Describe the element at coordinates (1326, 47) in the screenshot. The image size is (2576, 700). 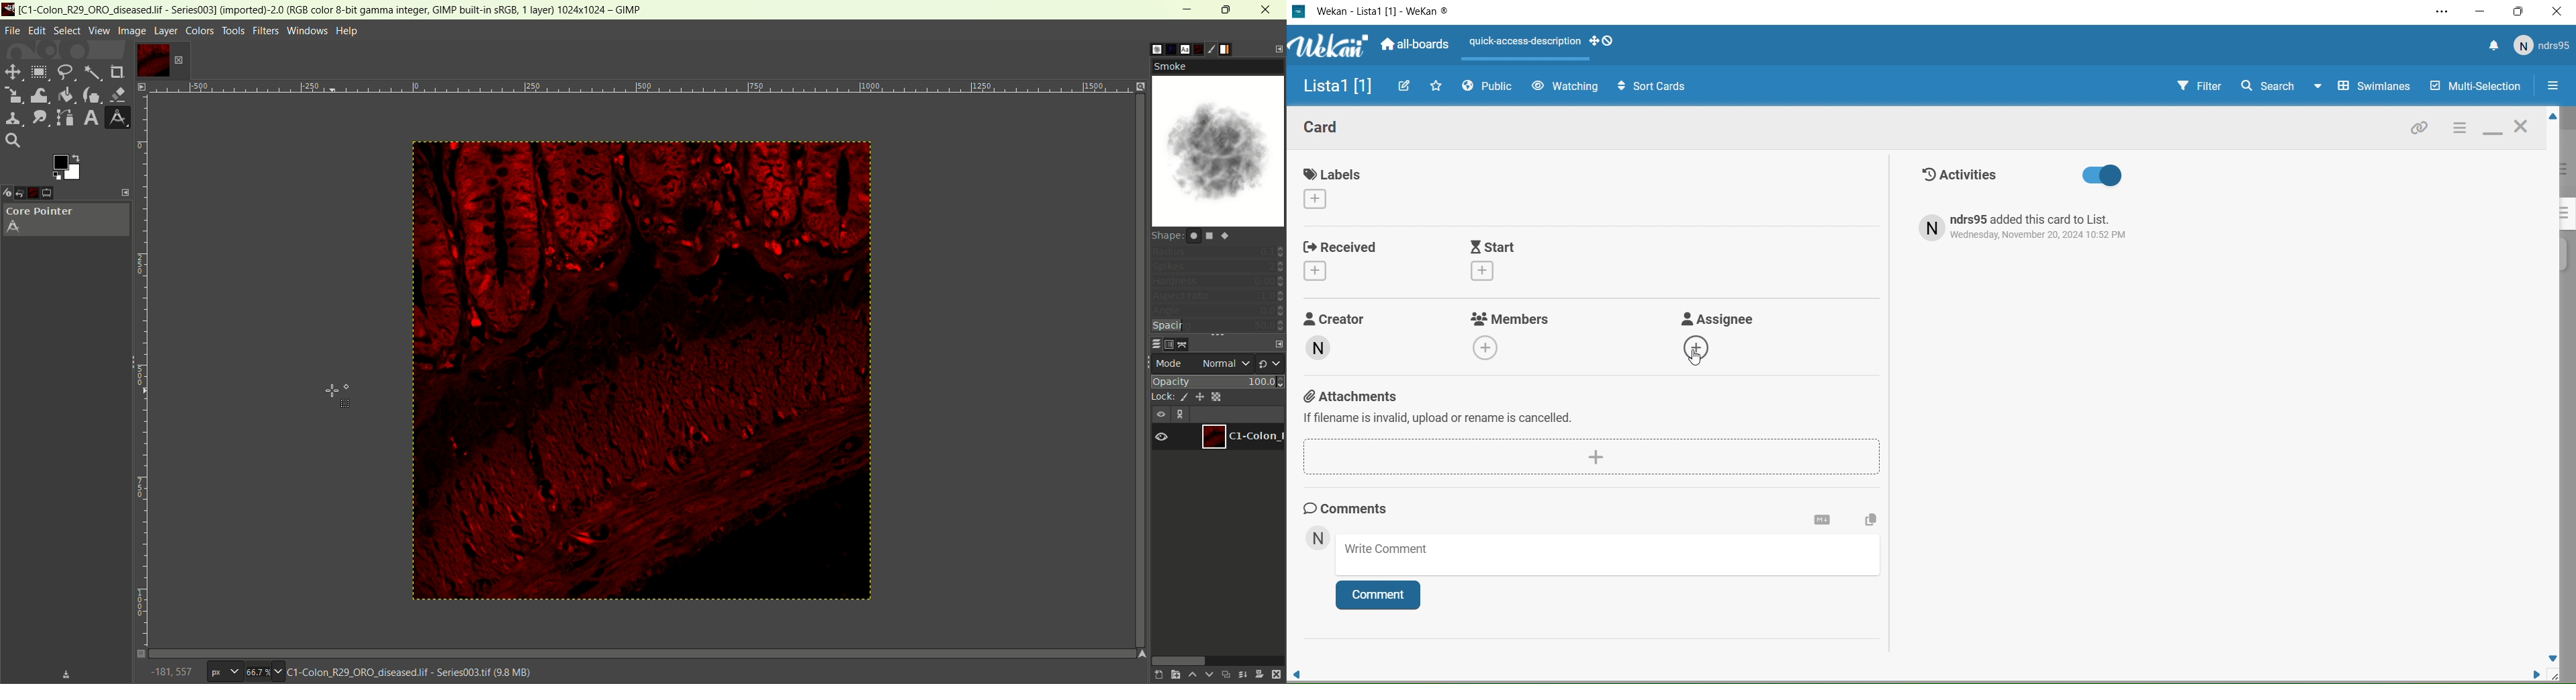
I see `Wekan logo` at that location.